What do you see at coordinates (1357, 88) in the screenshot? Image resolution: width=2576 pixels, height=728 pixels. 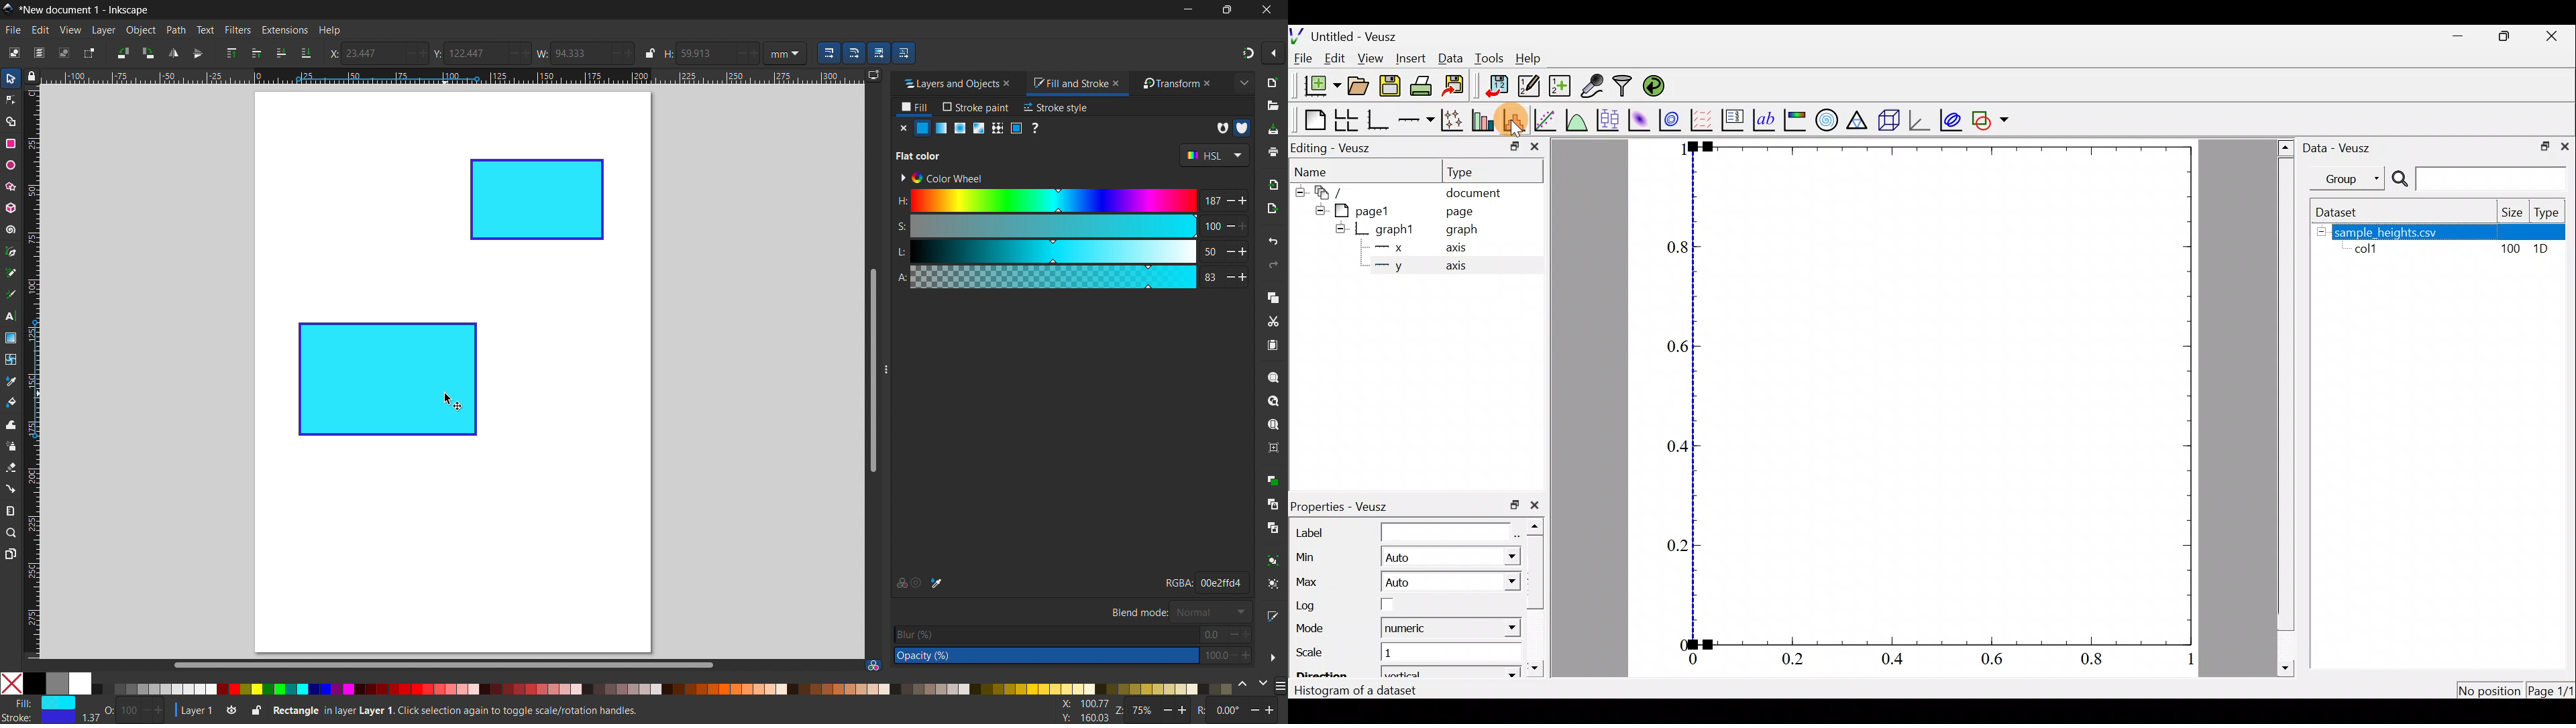 I see `open a document` at bounding box center [1357, 88].